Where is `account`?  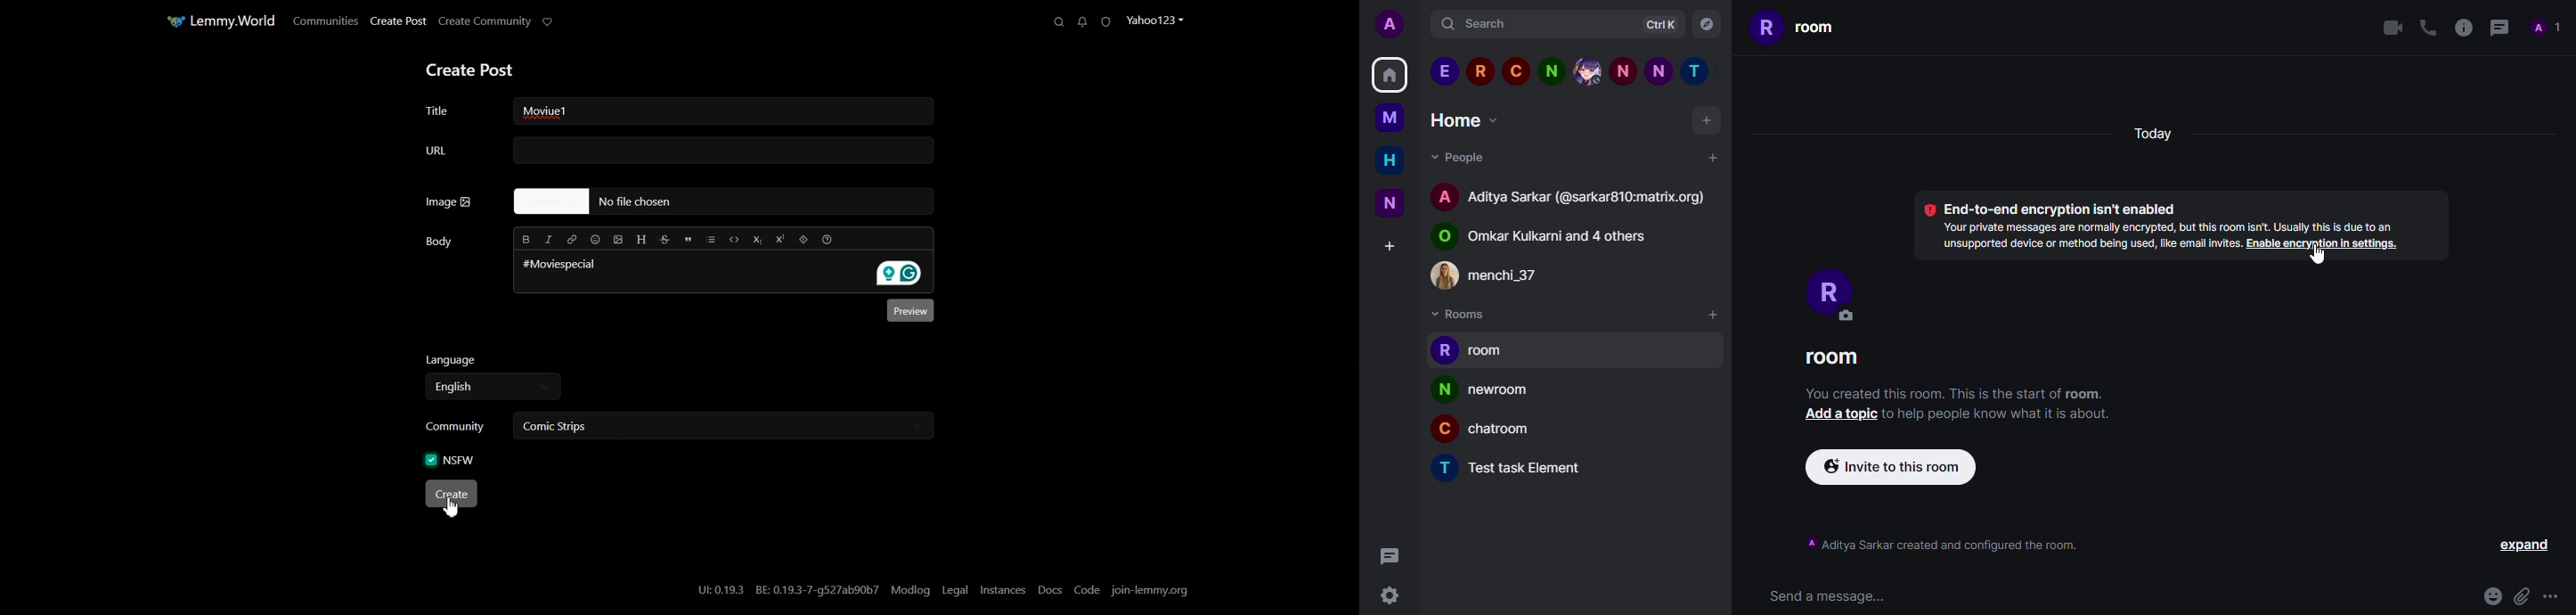
account is located at coordinates (1389, 24).